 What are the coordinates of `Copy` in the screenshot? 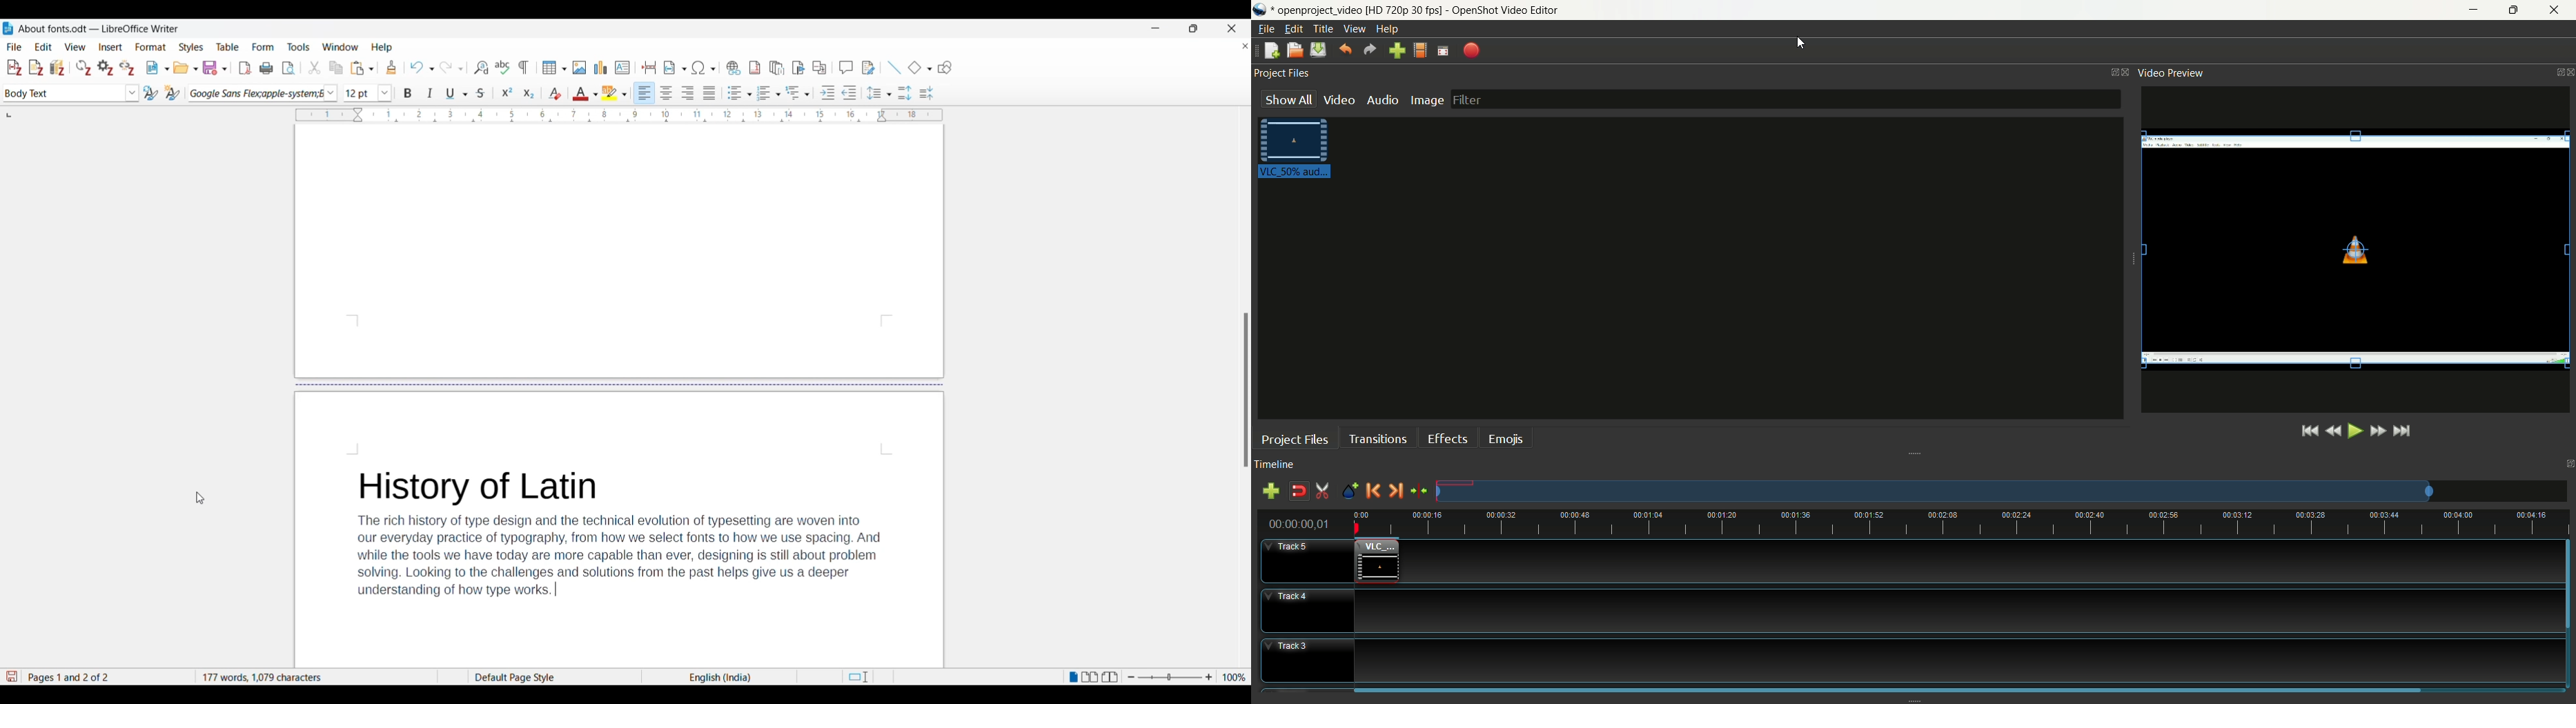 It's located at (336, 68).